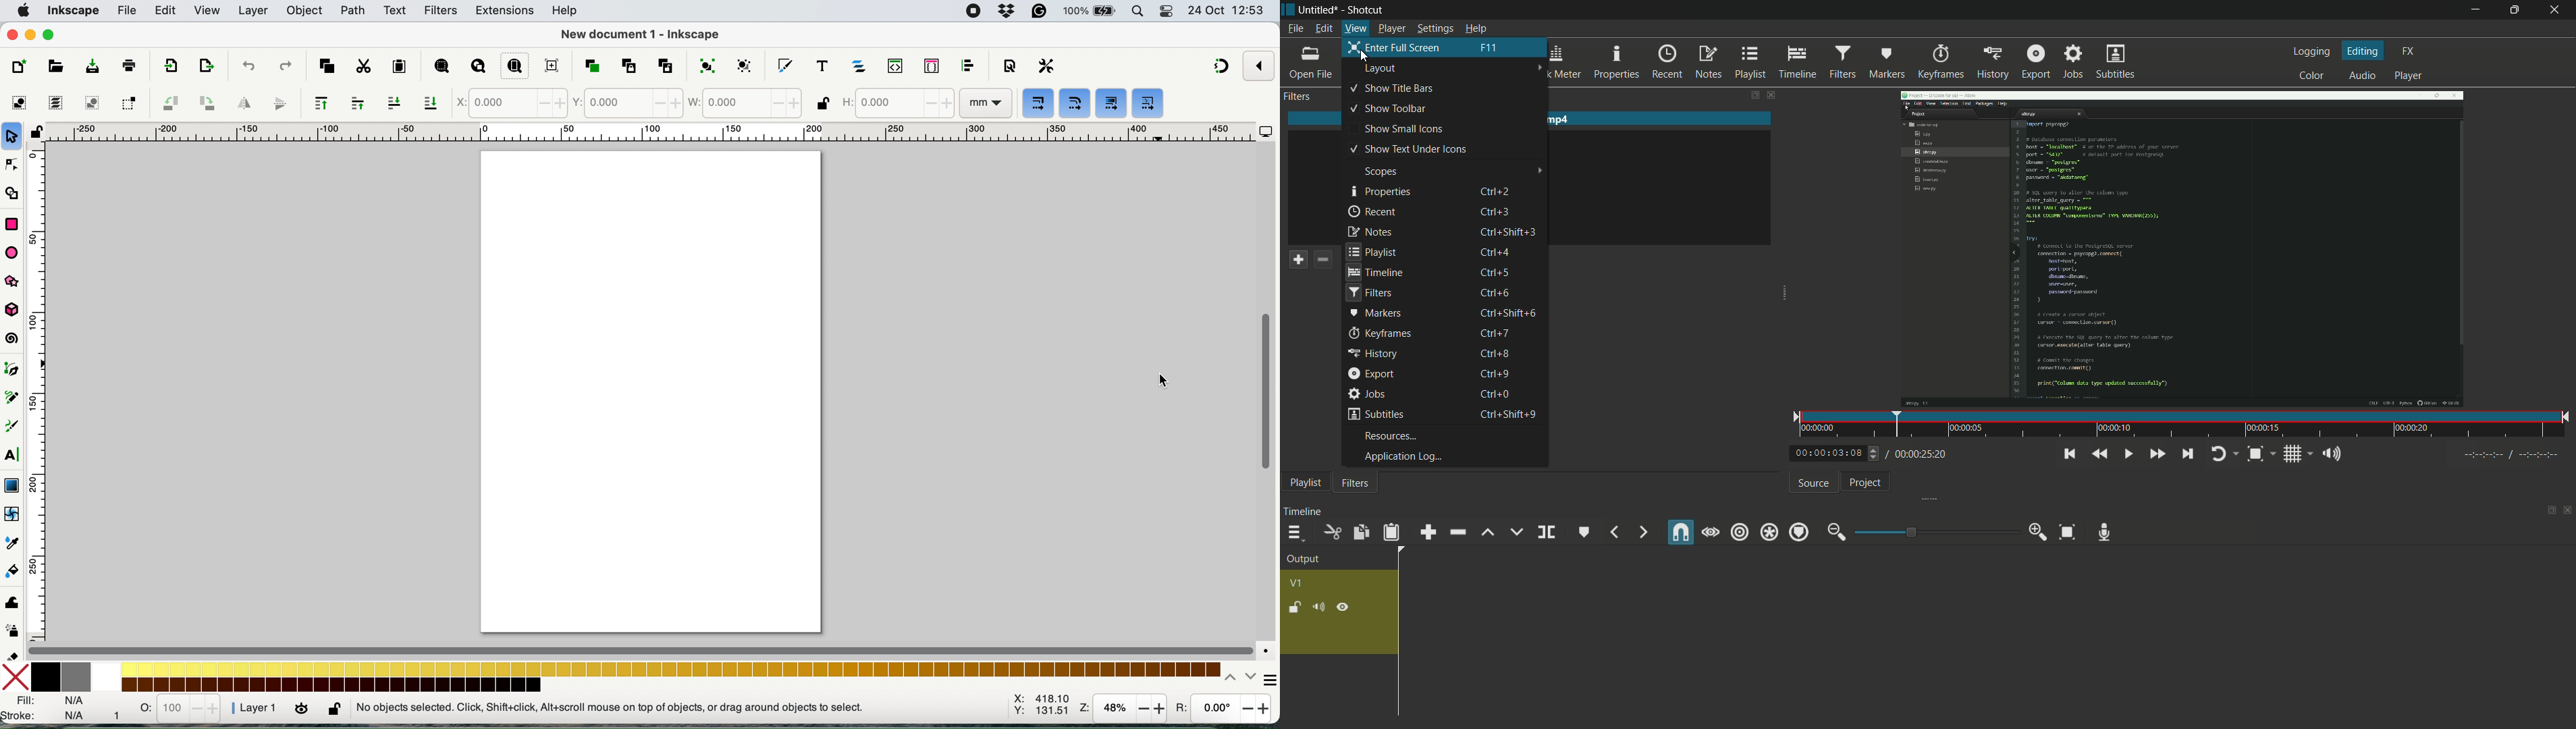 This screenshot has height=756, width=2576. What do you see at coordinates (31, 36) in the screenshot?
I see `minimise` at bounding box center [31, 36].